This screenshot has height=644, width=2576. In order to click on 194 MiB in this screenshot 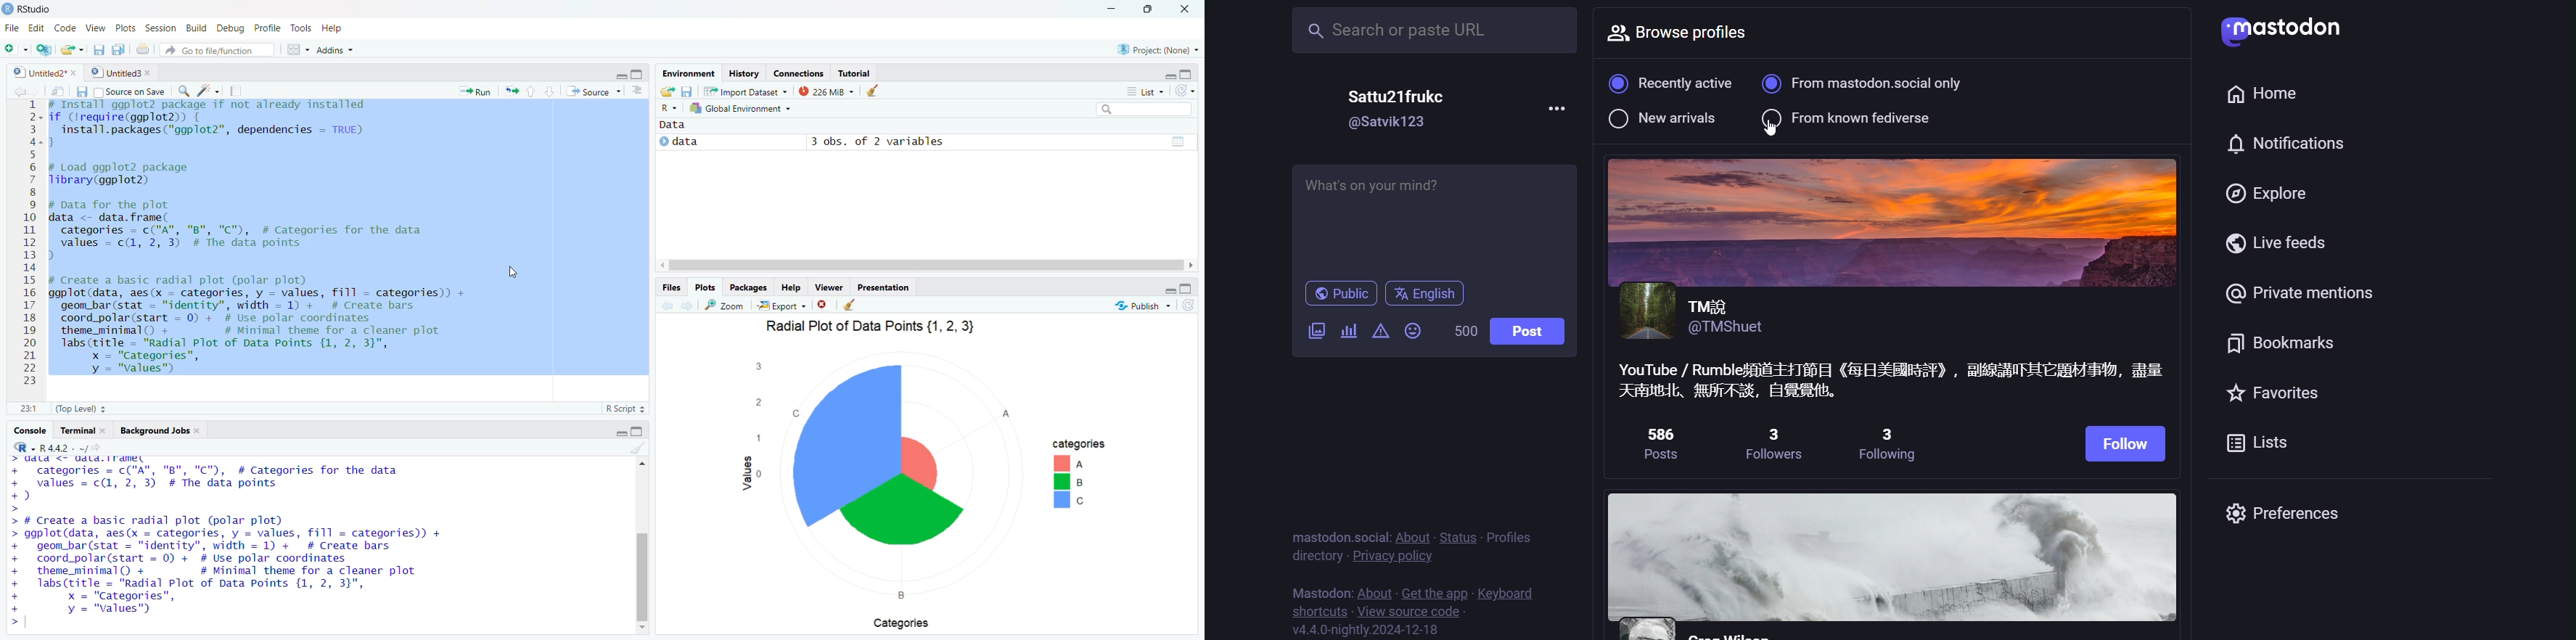, I will do `click(827, 91)`.